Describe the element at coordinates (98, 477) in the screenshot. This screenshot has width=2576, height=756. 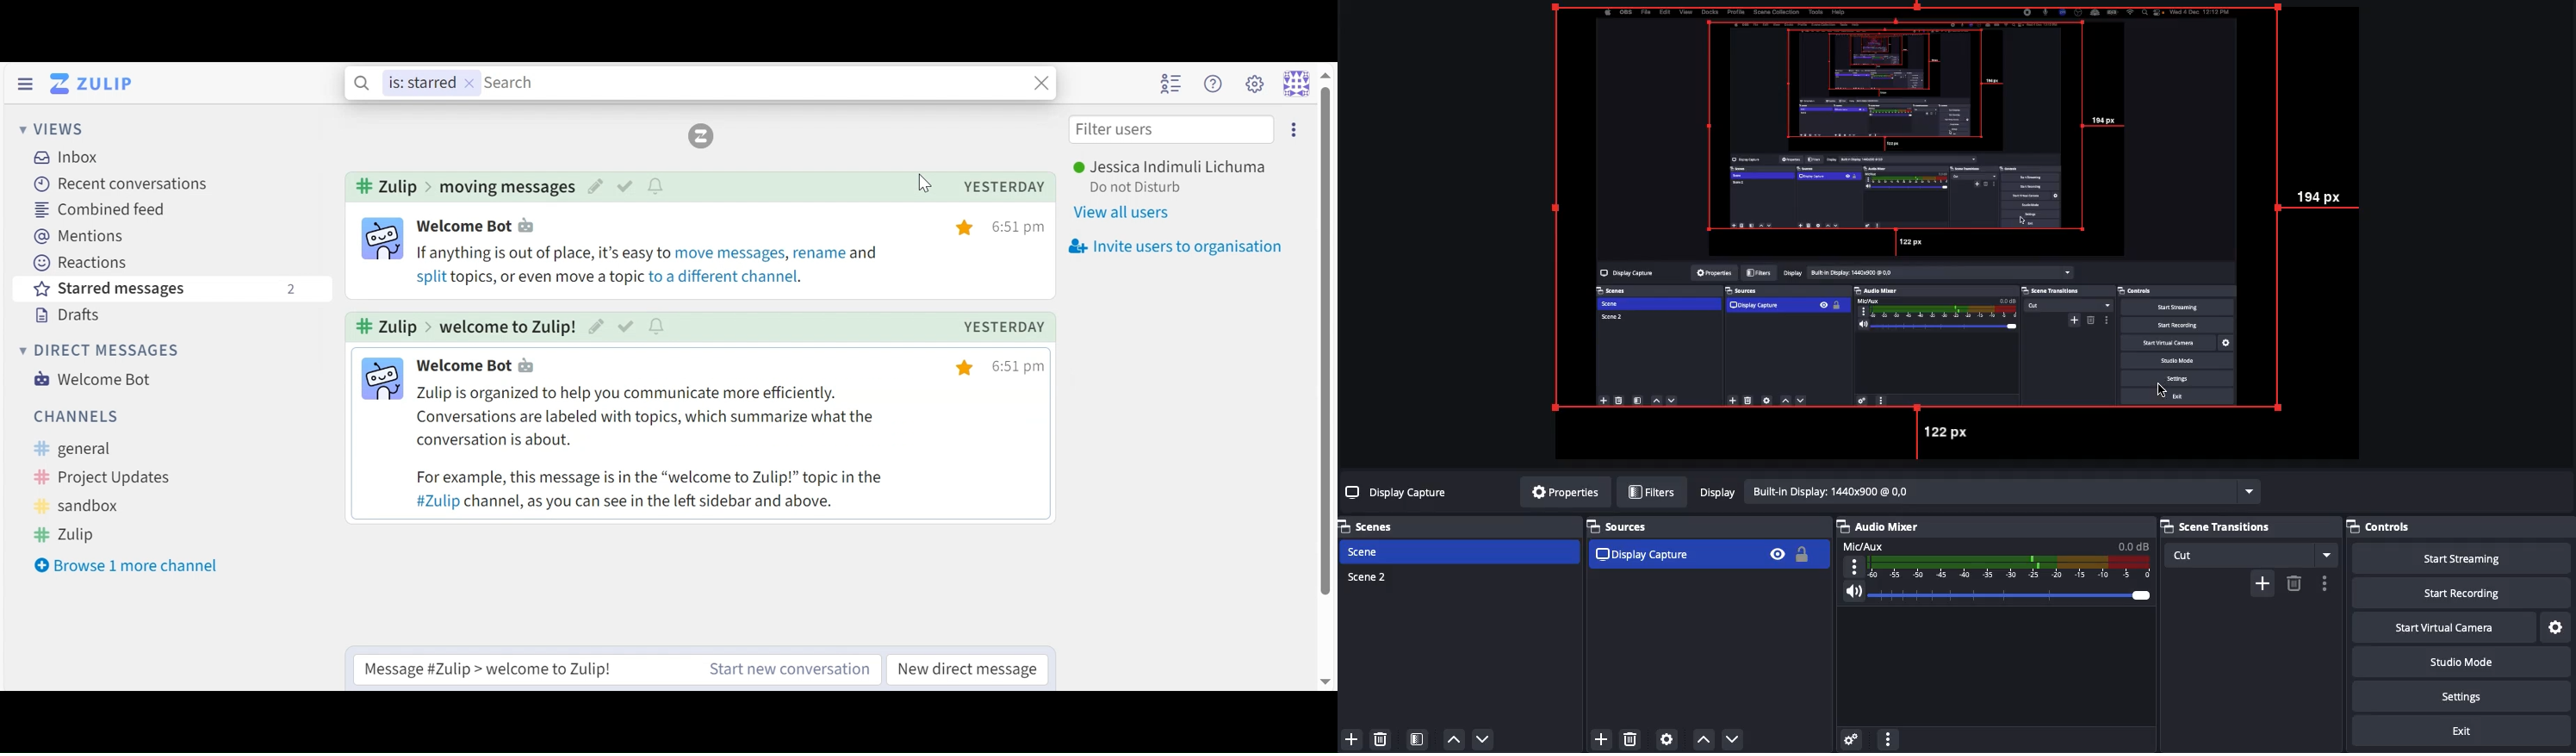
I see `Project updates` at that location.